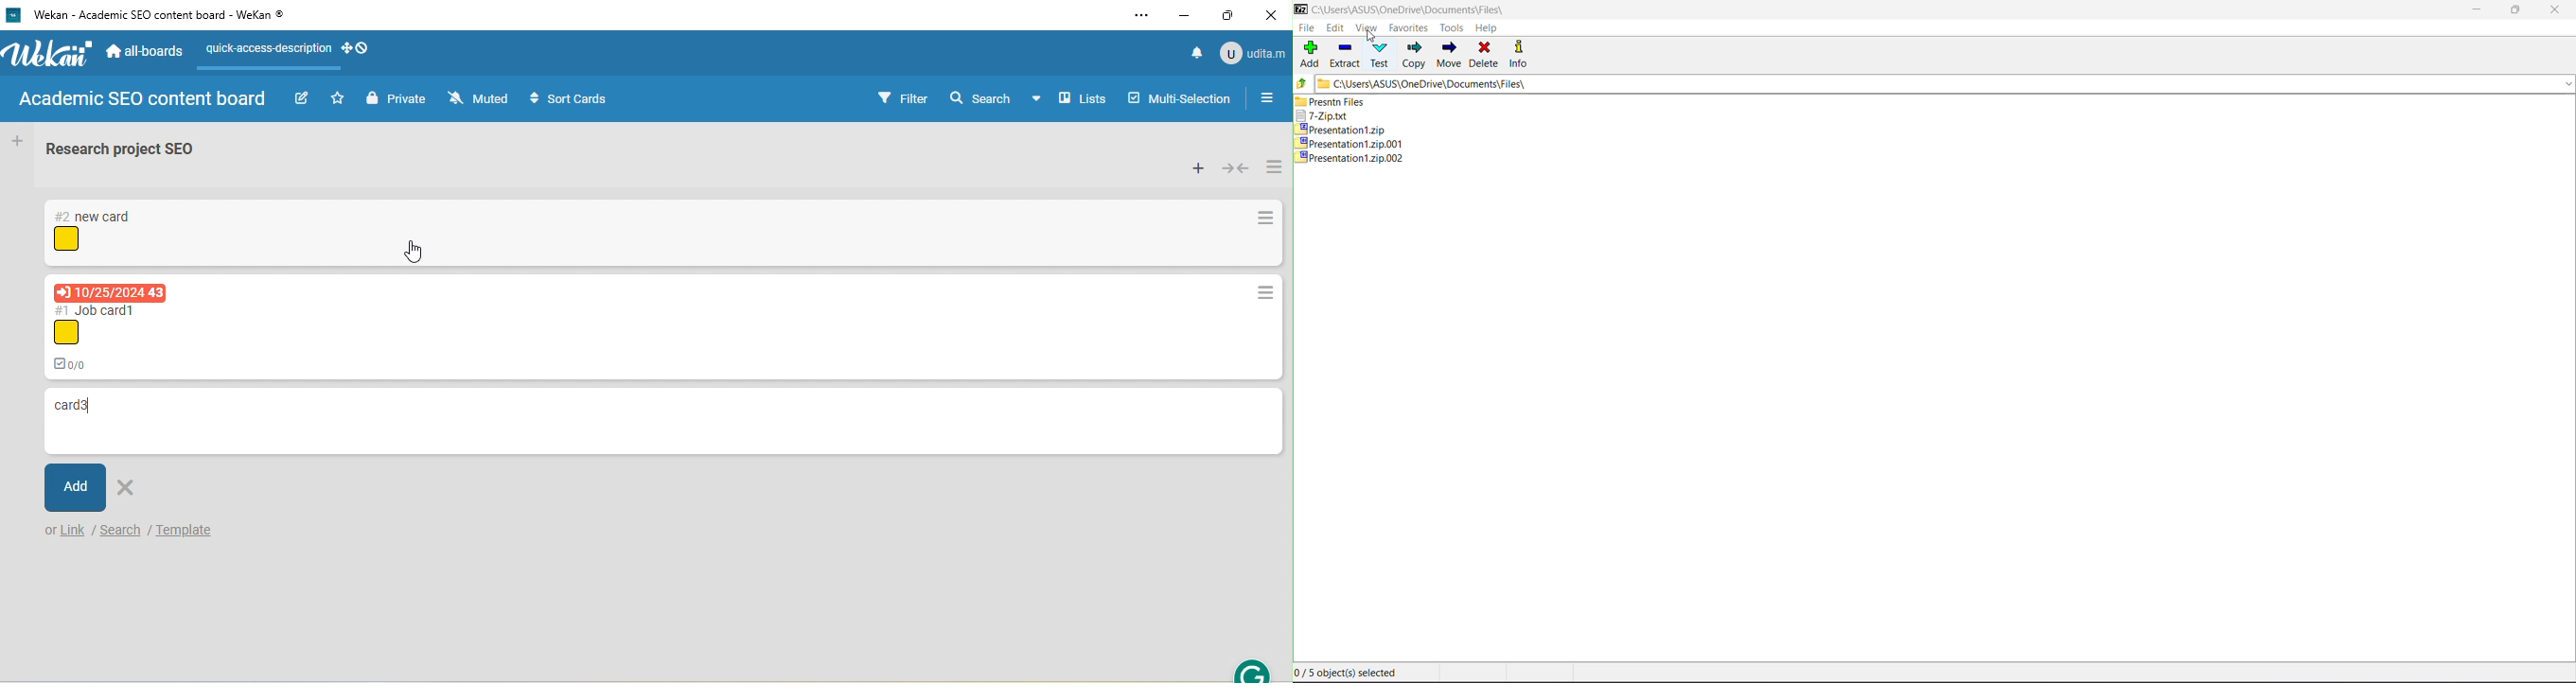  What do you see at coordinates (1251, 52) in the screenshot?
I see `account` at bounding box center [1251, 52].